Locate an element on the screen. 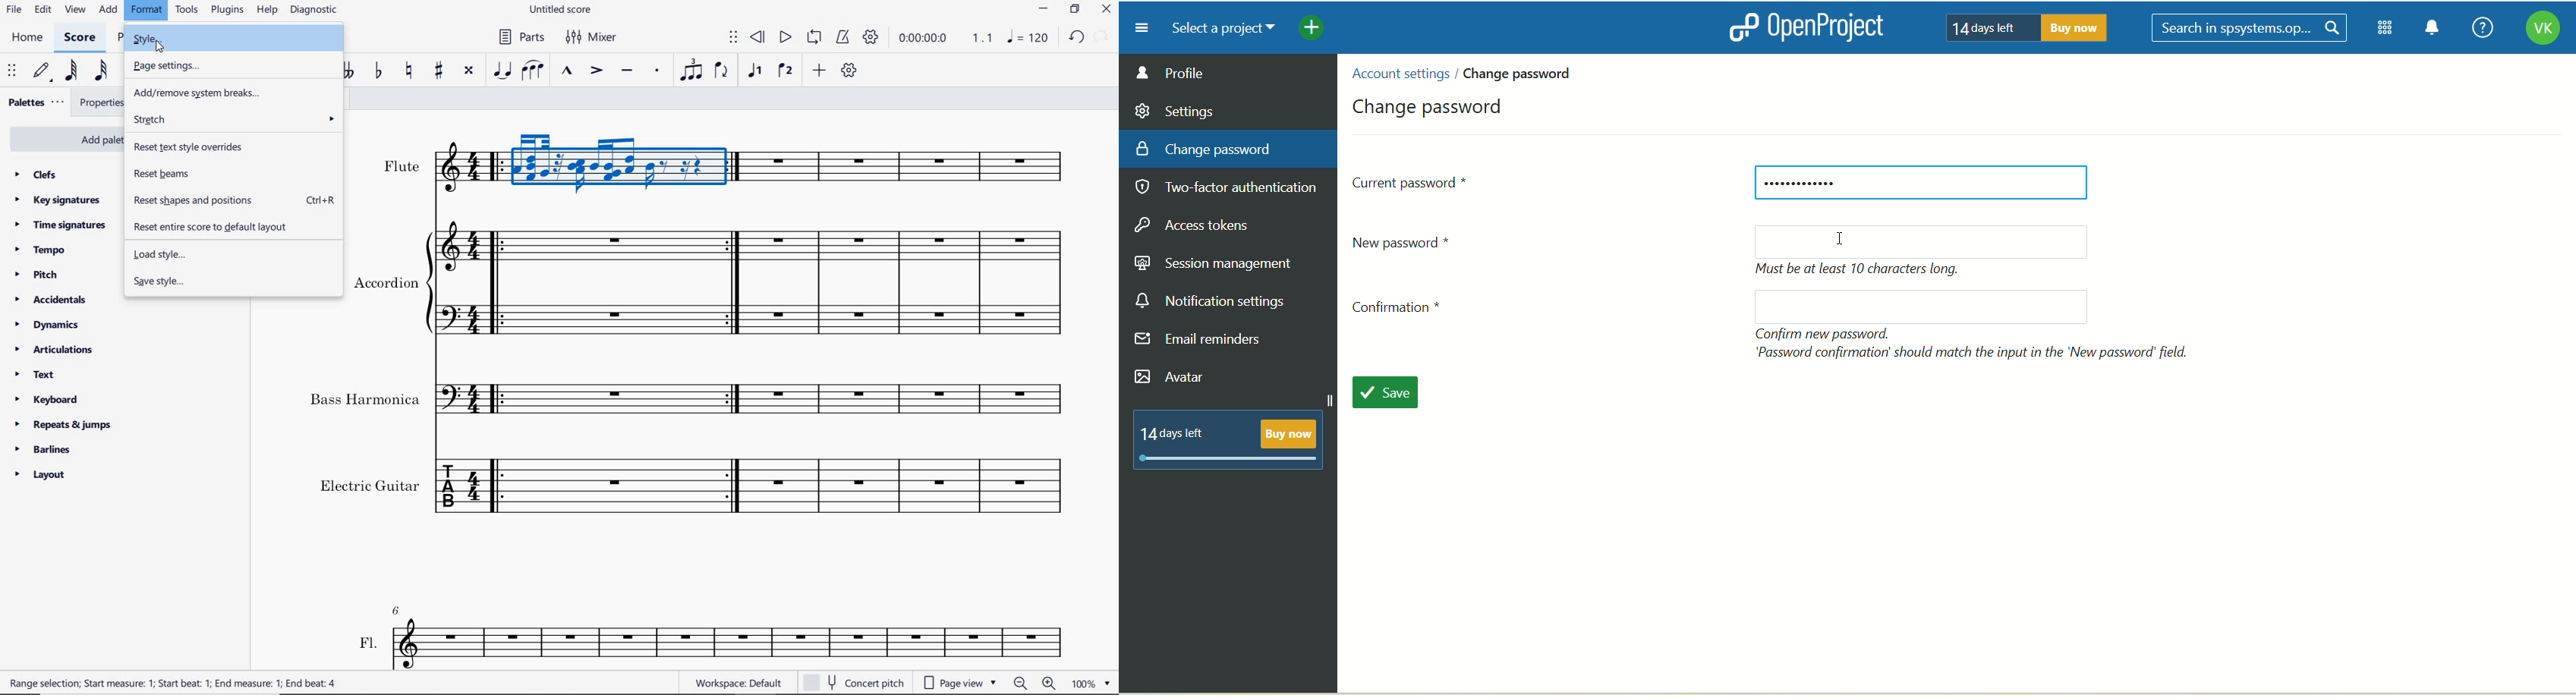 The width and height of the screenshot is (2576, 700). Instrument: Bass Harmonica is located at coordinates (691, 394).